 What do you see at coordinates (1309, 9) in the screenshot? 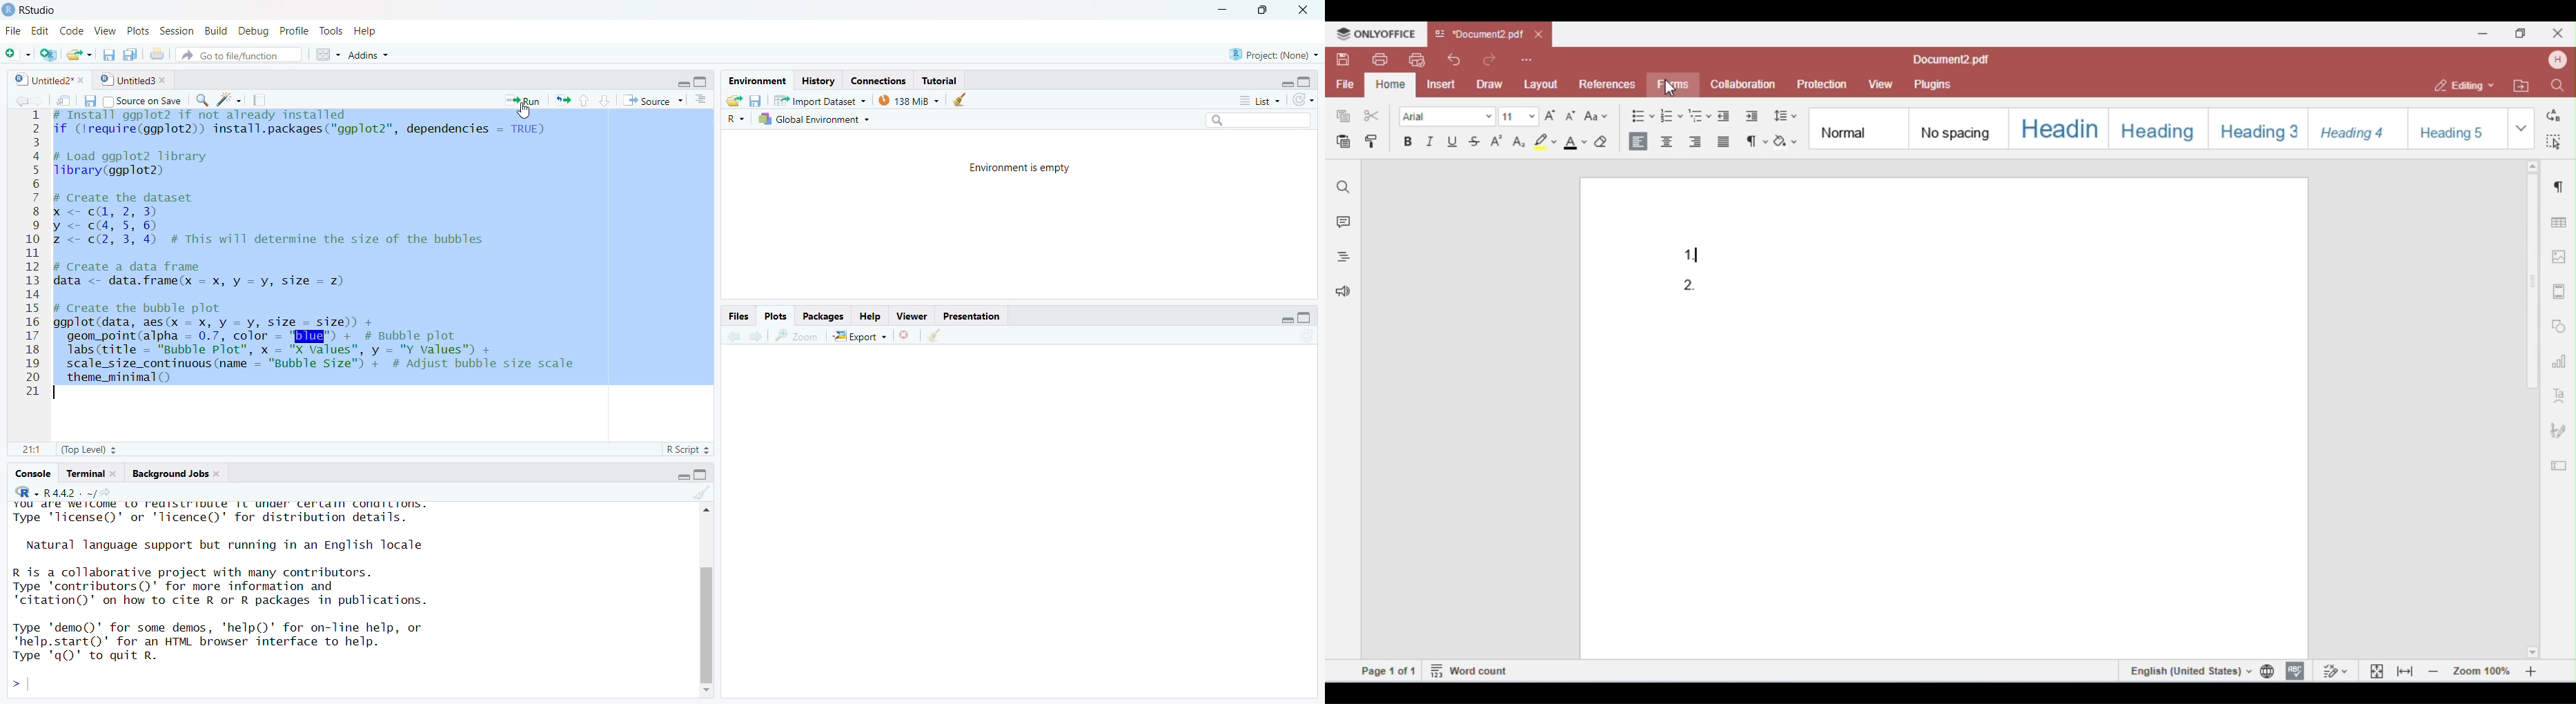
I see `Close` at bounding box center [1309, 9].